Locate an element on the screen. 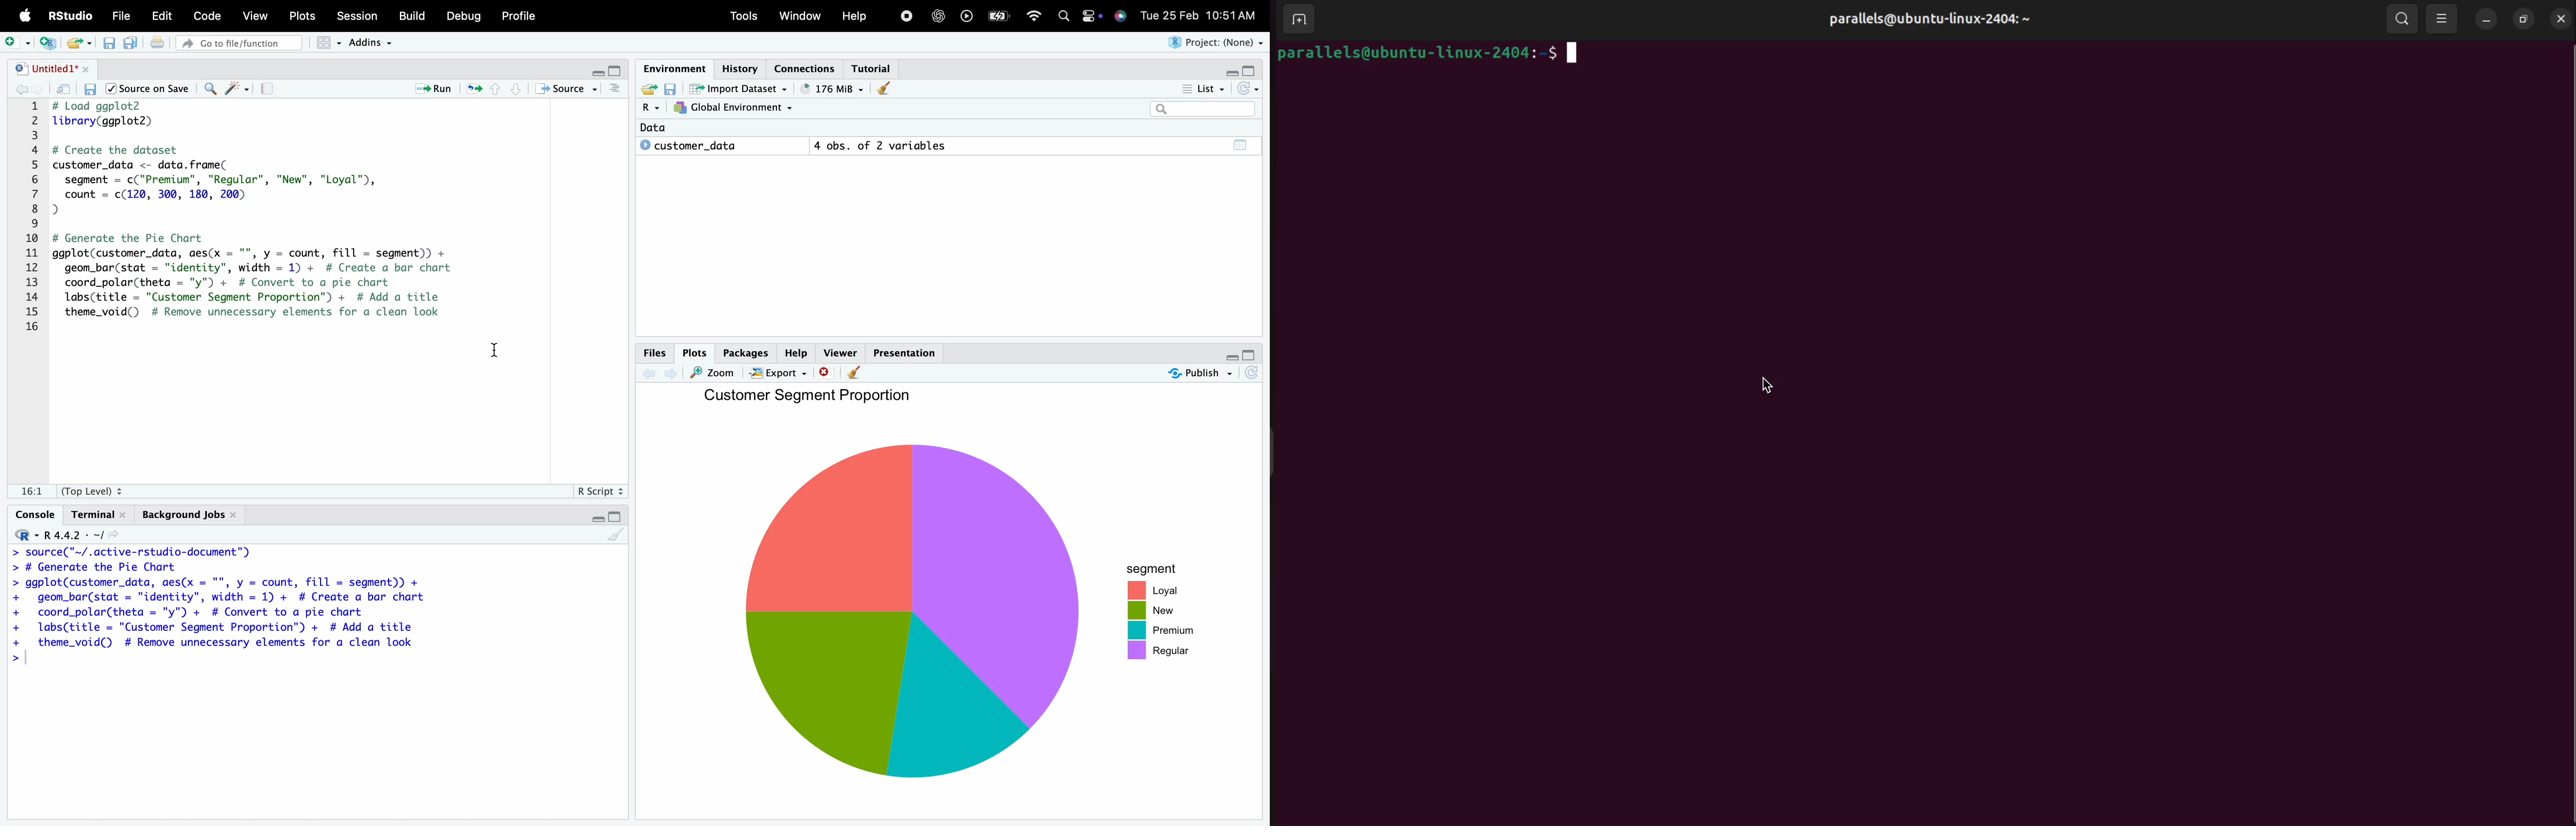  reload is located at coordinates (1250, 89).